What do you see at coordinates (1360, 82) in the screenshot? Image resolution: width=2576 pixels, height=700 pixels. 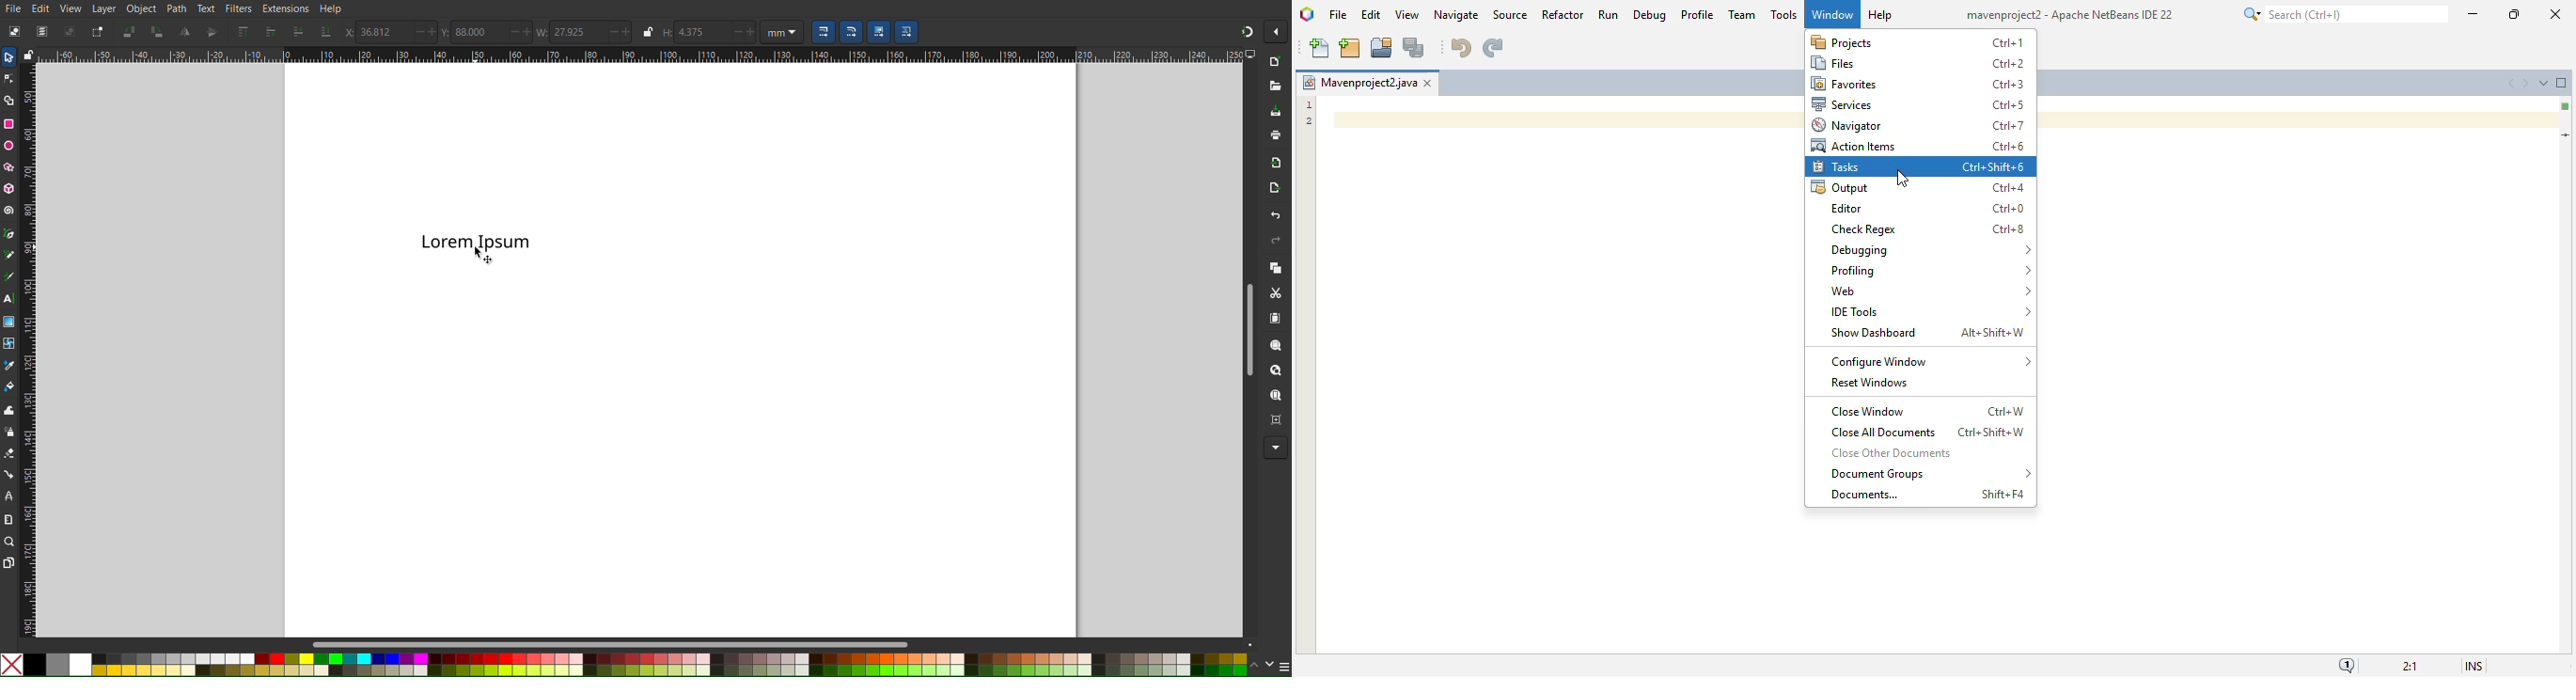 I see `project name` at bounding box center [1360, 82].